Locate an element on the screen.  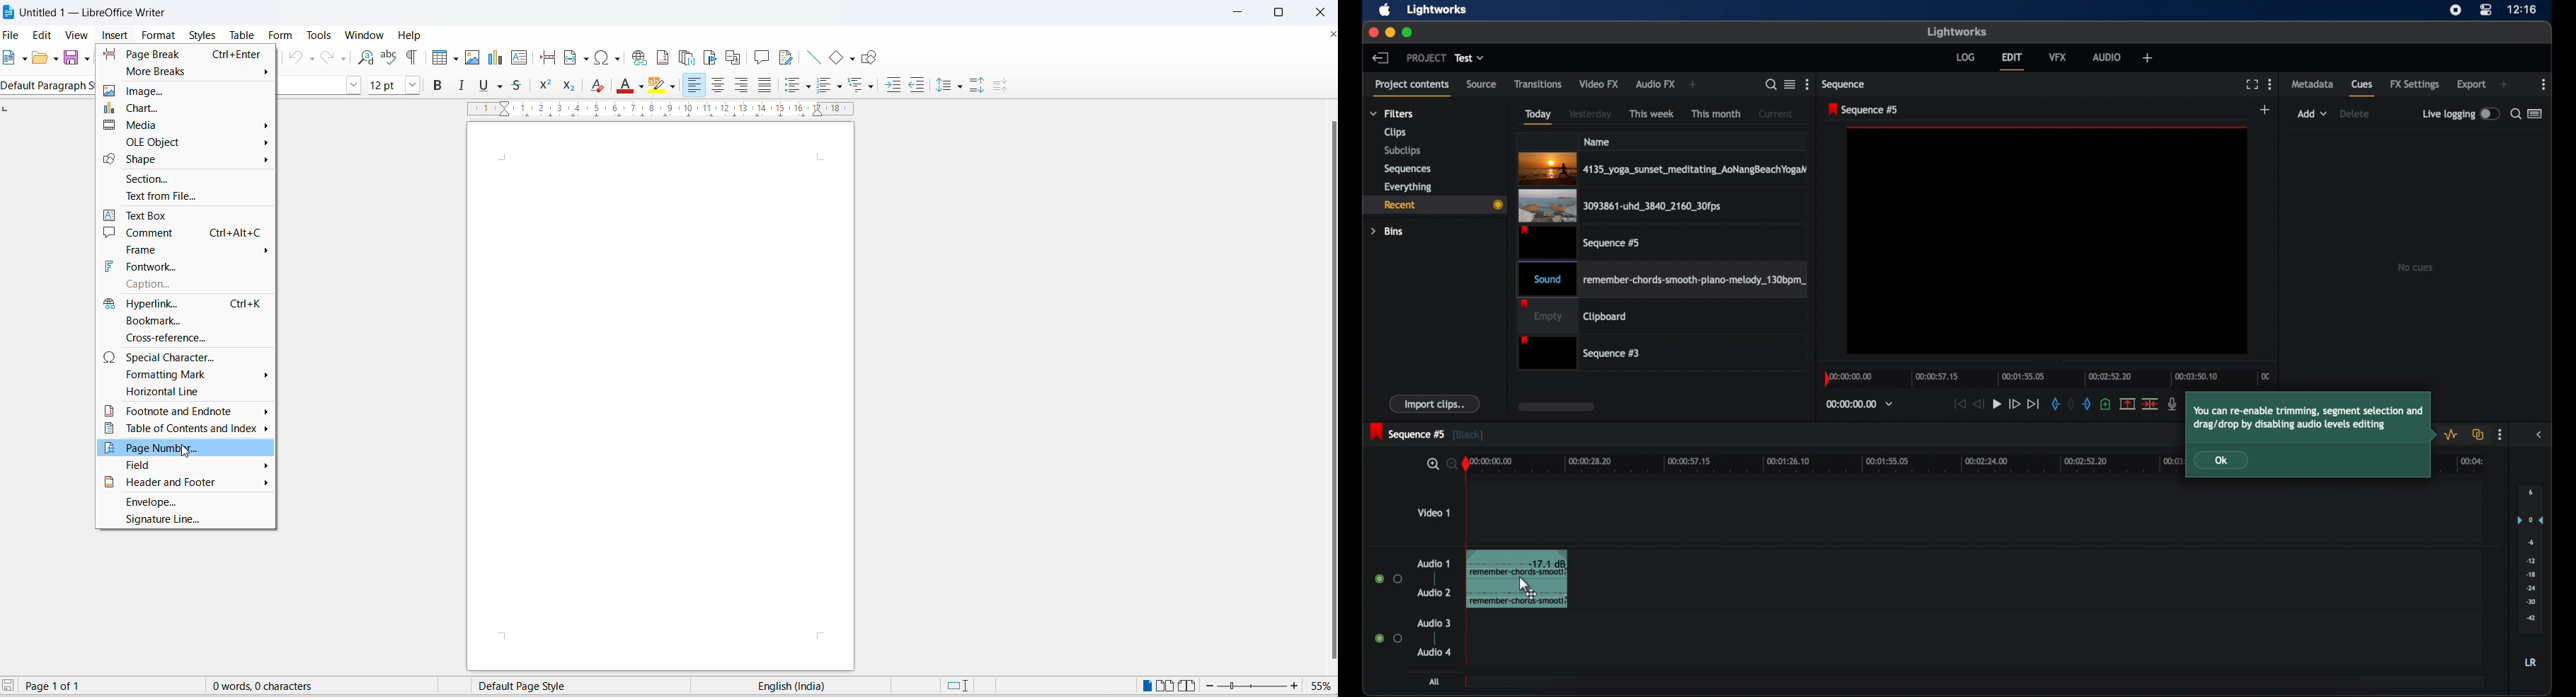
lightworks is located at coordinates (1958, 32).